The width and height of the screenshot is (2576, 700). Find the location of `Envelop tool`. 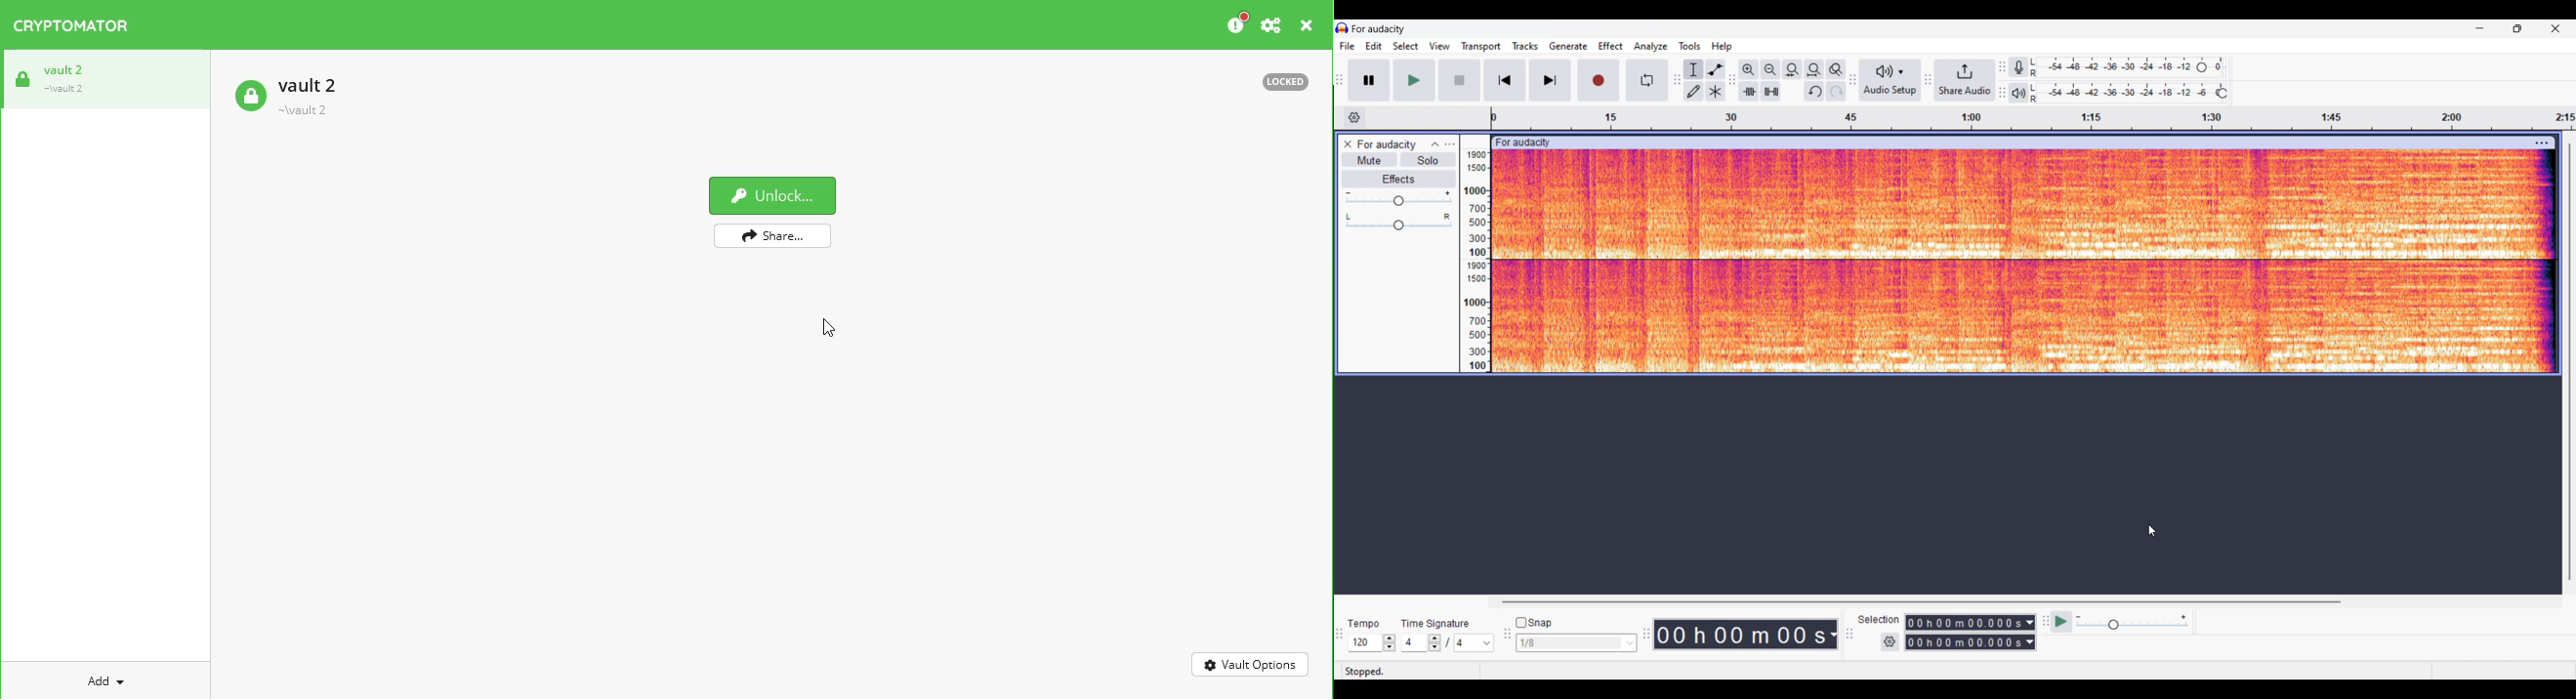

Envelop tool is located at coordinates (1716, 70).